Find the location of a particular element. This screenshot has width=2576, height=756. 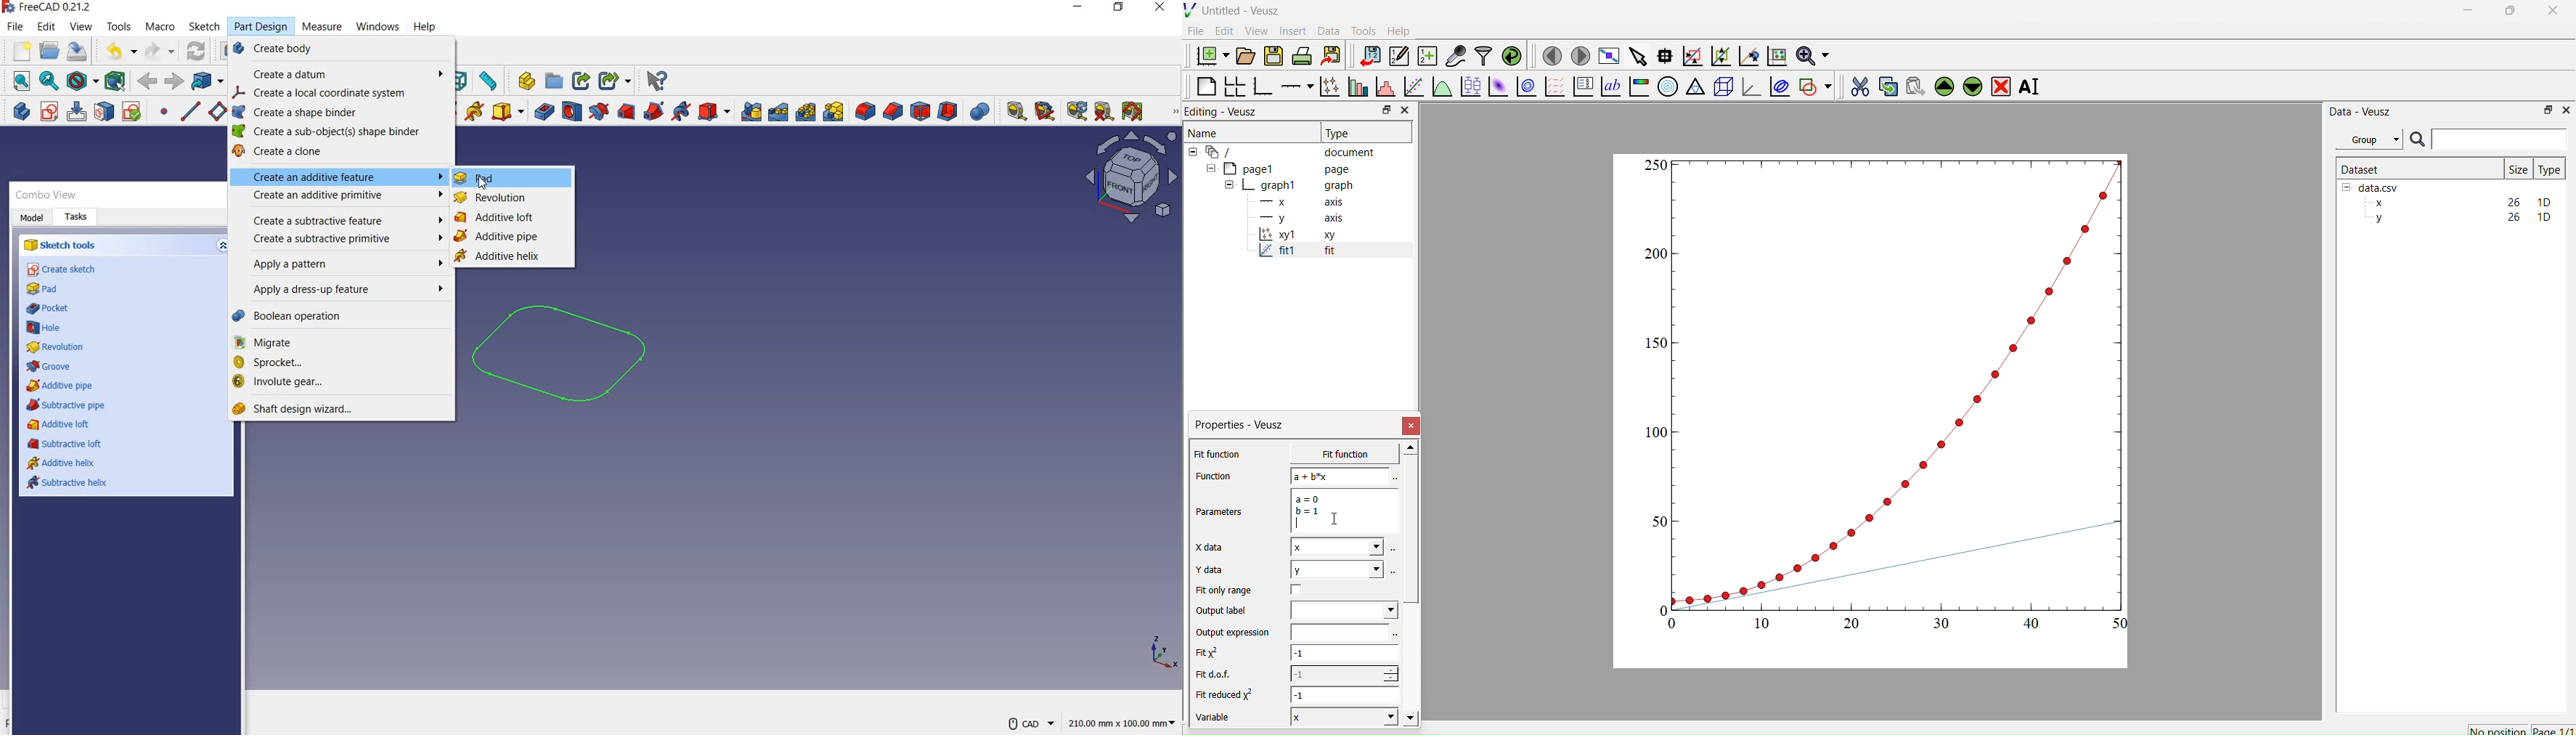

revolution is located at coordinates (494, 199).